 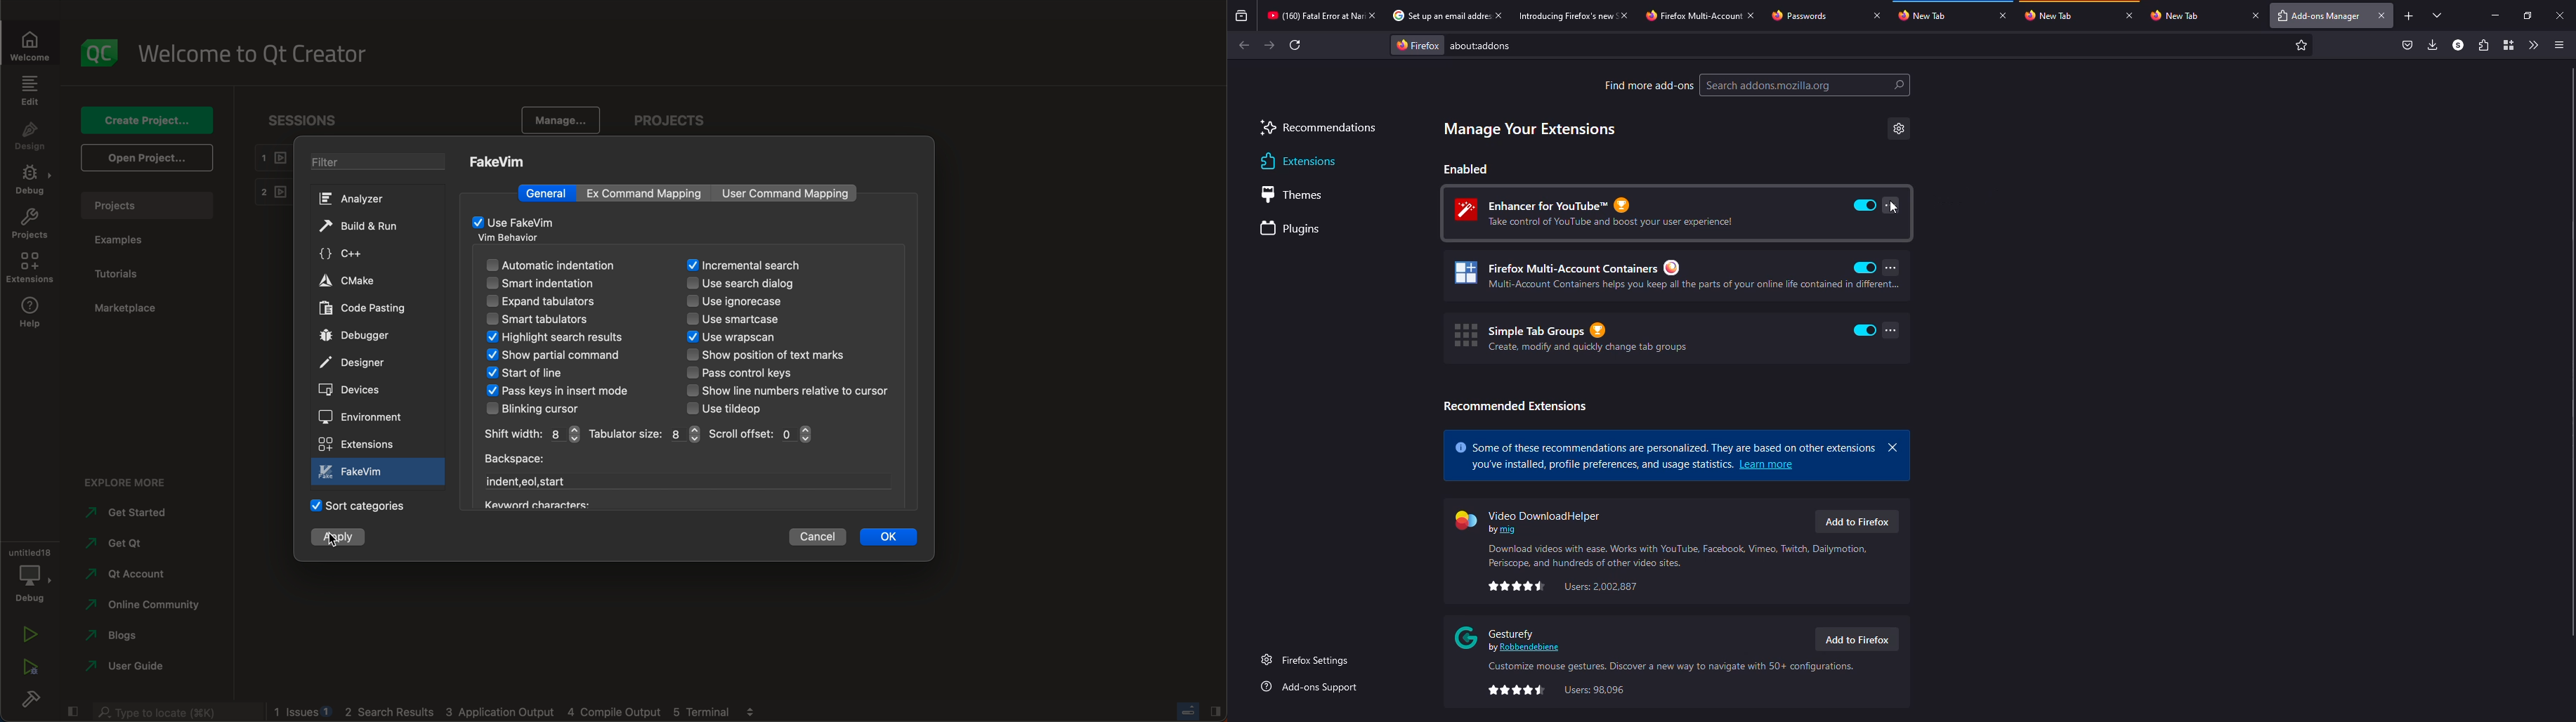 I want to click on search, so click(x=1805, y=85).